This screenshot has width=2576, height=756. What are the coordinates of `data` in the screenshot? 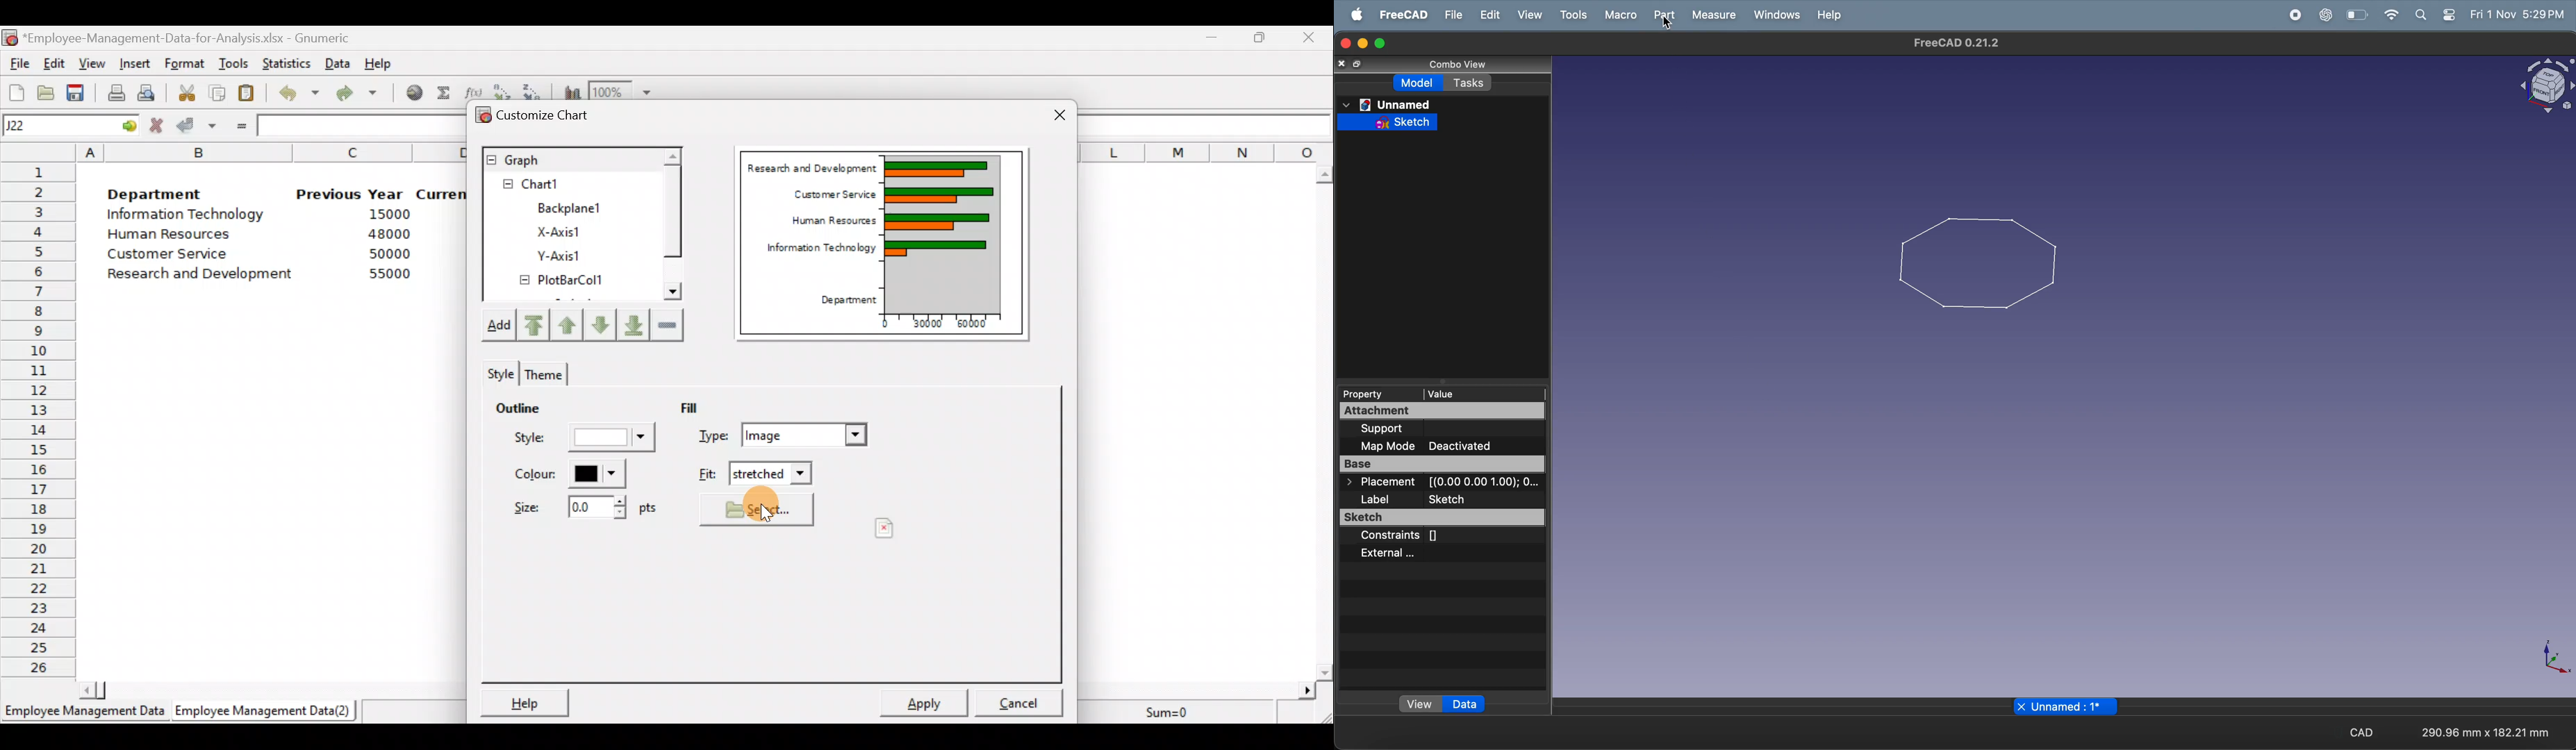 It's located at (1462, 705).